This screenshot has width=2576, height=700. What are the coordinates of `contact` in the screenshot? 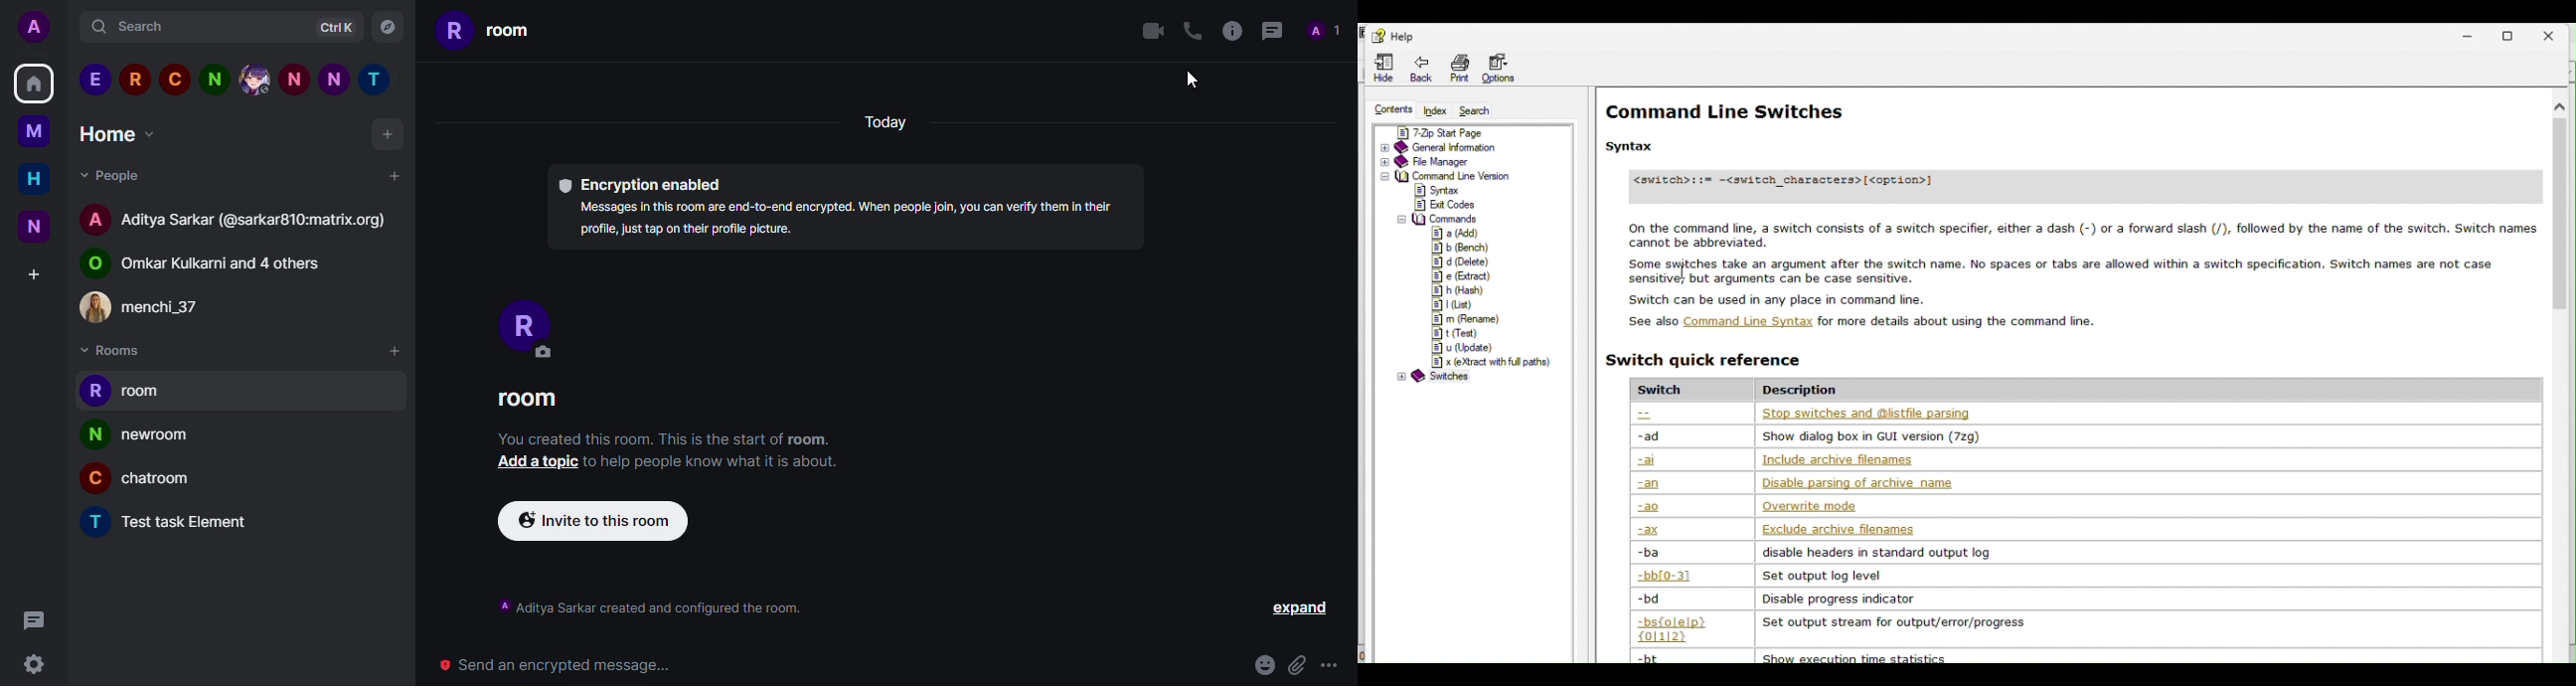 It's located at (149, 307).